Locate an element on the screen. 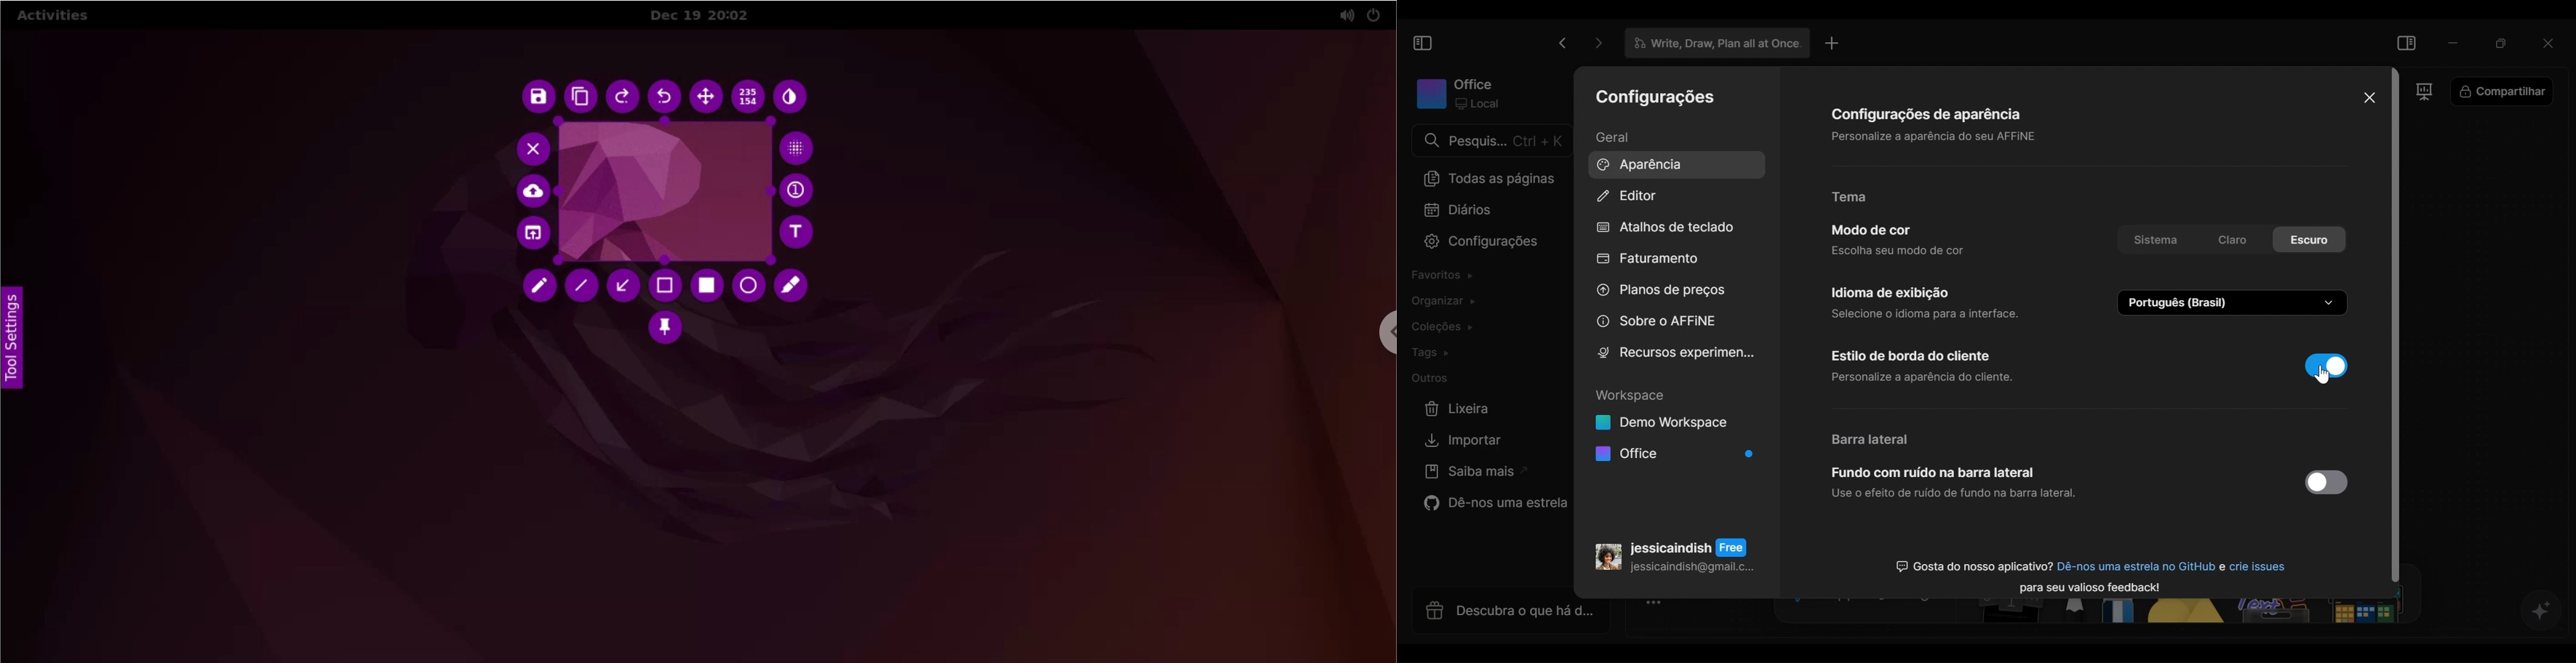 The height and width of the screenshot is (672, 2576). AFFiNE AI is located at coordinates (2542, 611).